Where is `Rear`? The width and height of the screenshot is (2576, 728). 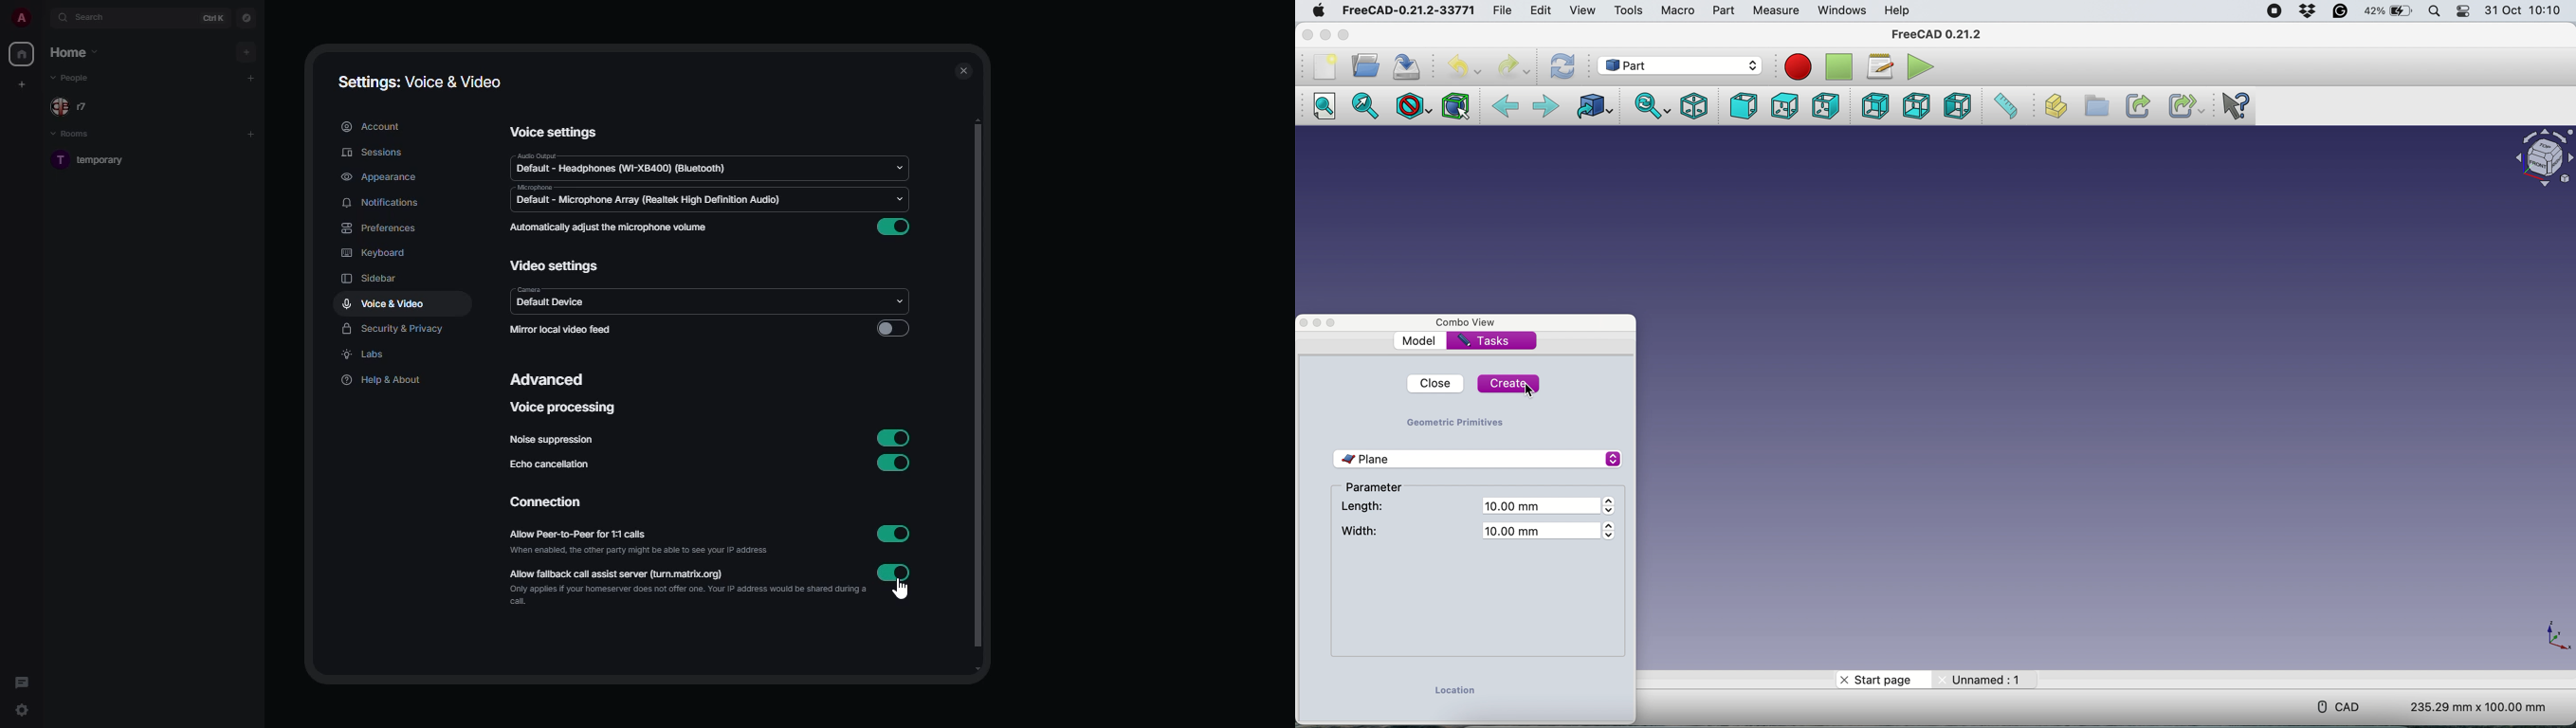 Rear is located at coordinates (1875, 105).